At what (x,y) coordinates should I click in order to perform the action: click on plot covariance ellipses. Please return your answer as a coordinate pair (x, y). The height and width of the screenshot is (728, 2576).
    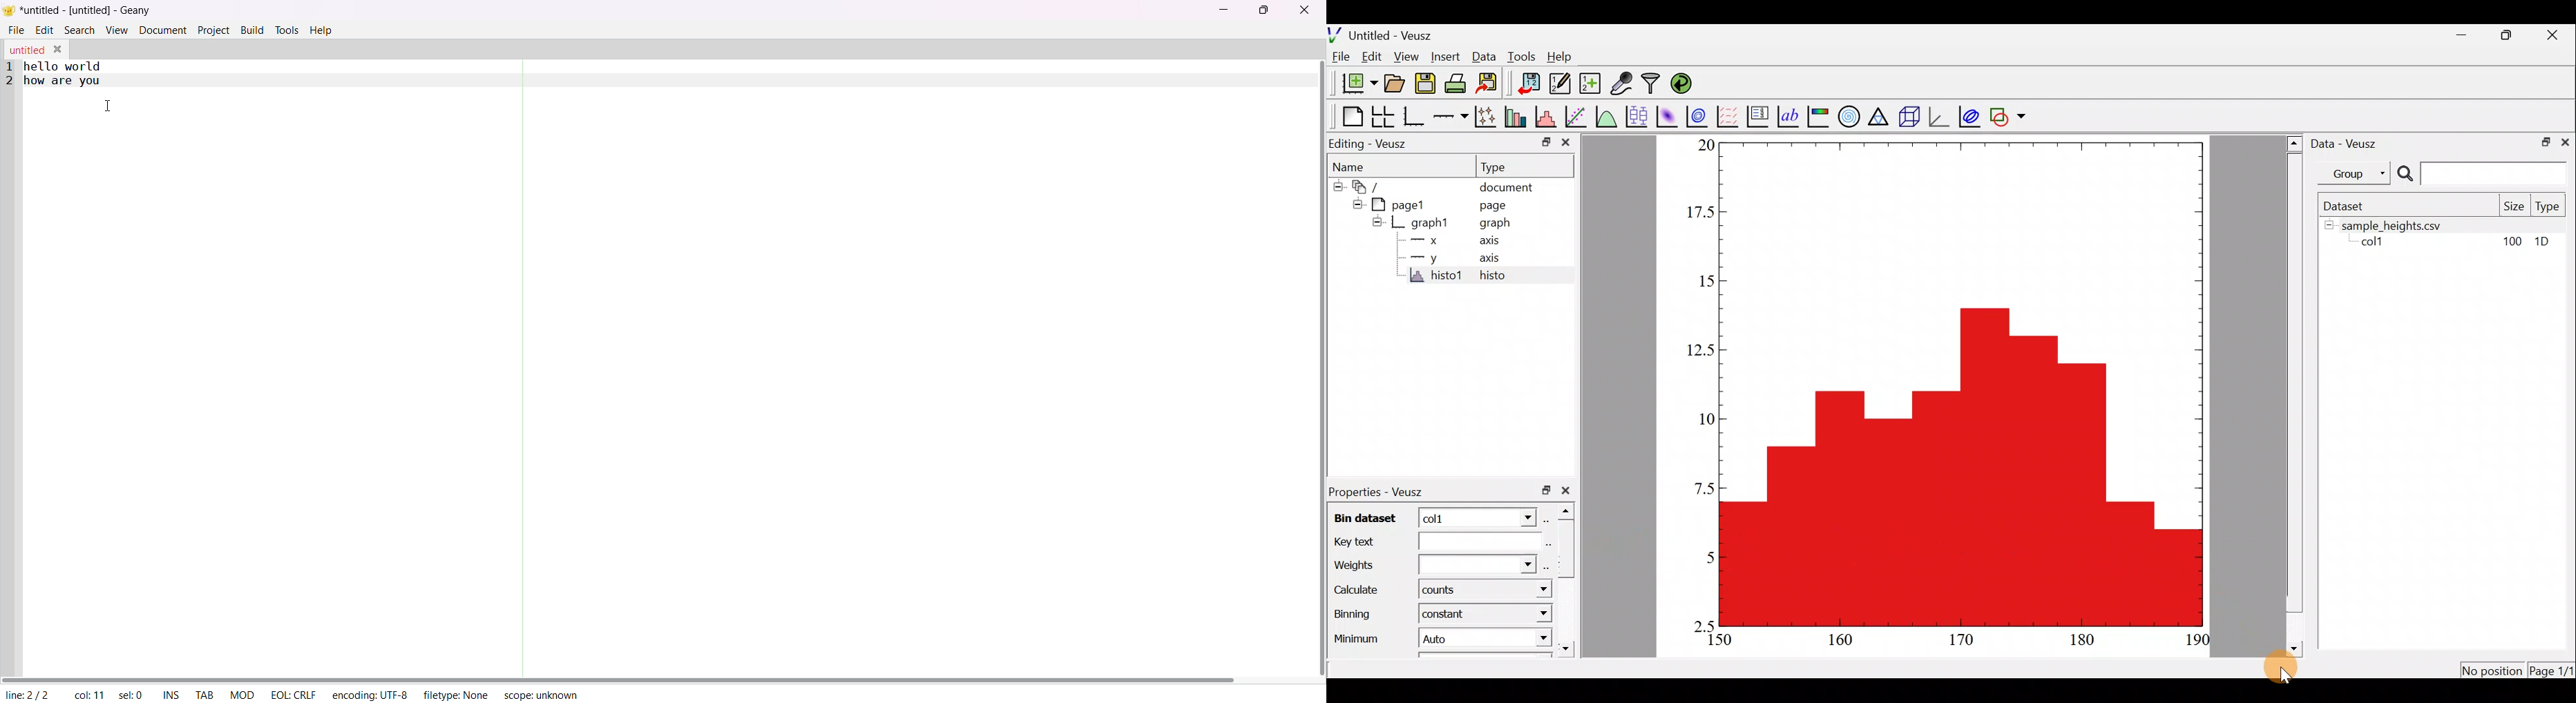
    Looking at the image, I should click on (1970, 117).